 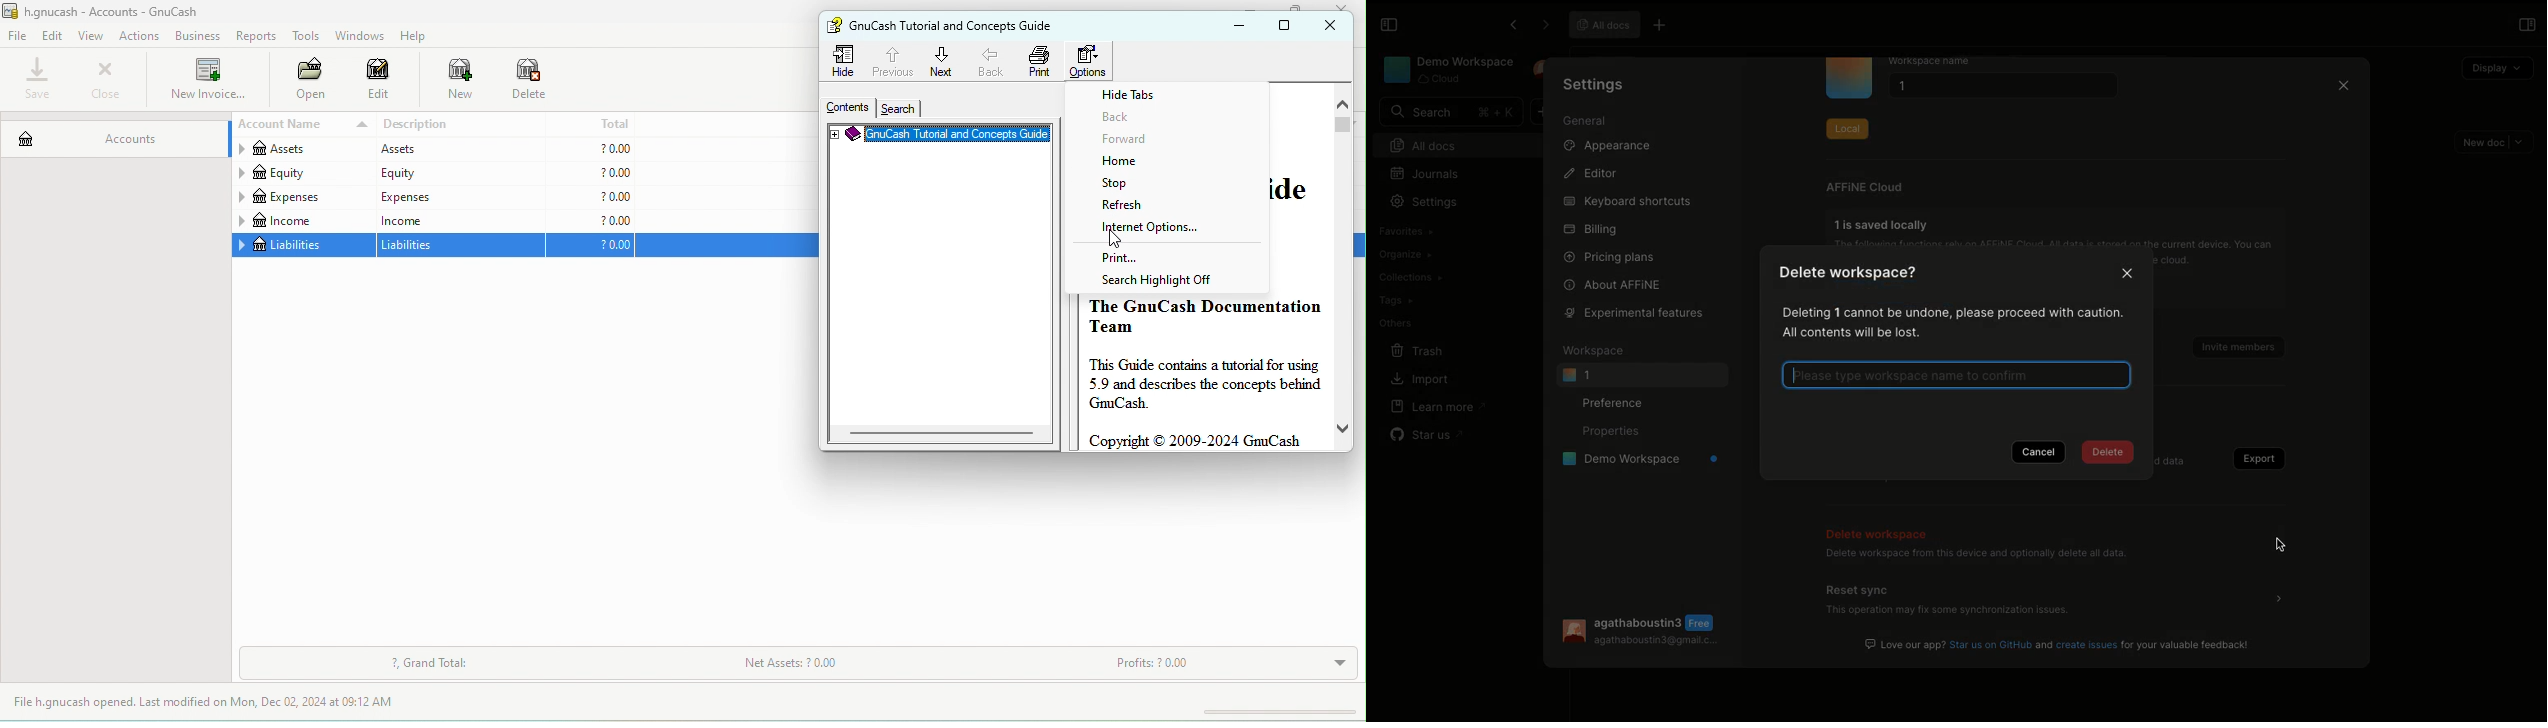 What do you see at coordinates (1395, 322) in the screenshot?
I see `Others` at bounding box center [1395, 322].